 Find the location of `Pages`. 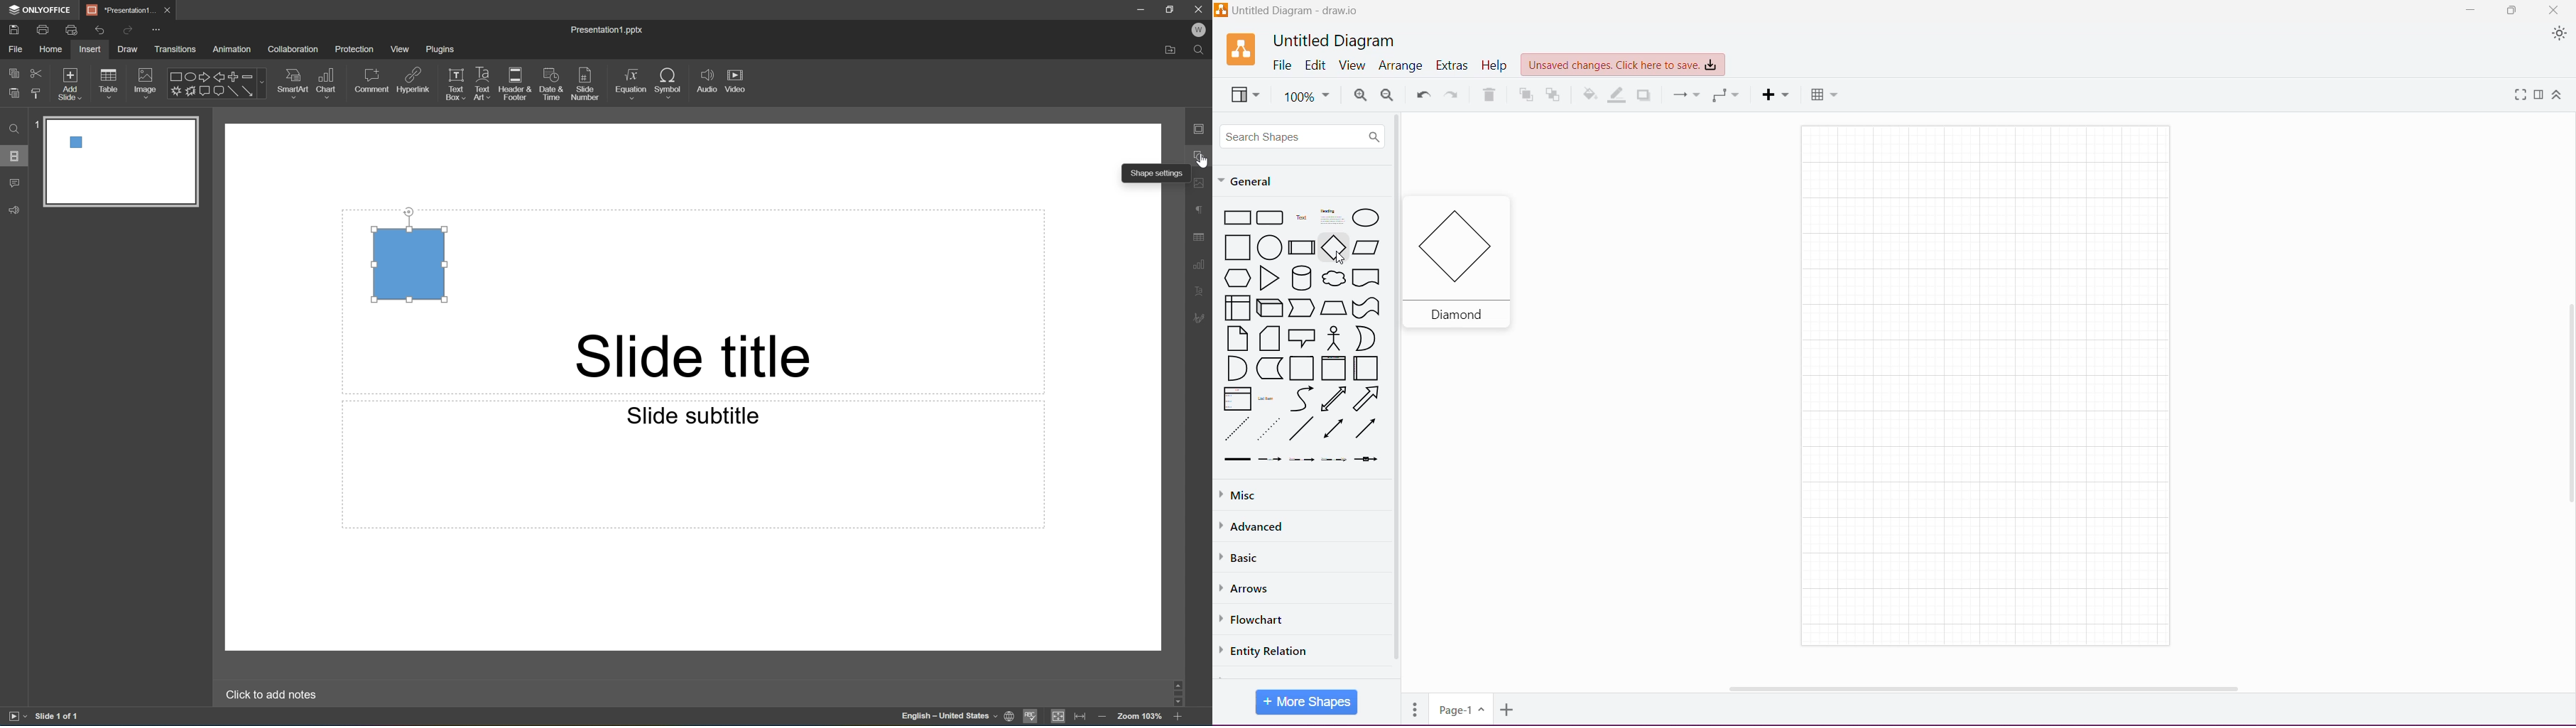

Pages is located at coordinates (1415, 708).